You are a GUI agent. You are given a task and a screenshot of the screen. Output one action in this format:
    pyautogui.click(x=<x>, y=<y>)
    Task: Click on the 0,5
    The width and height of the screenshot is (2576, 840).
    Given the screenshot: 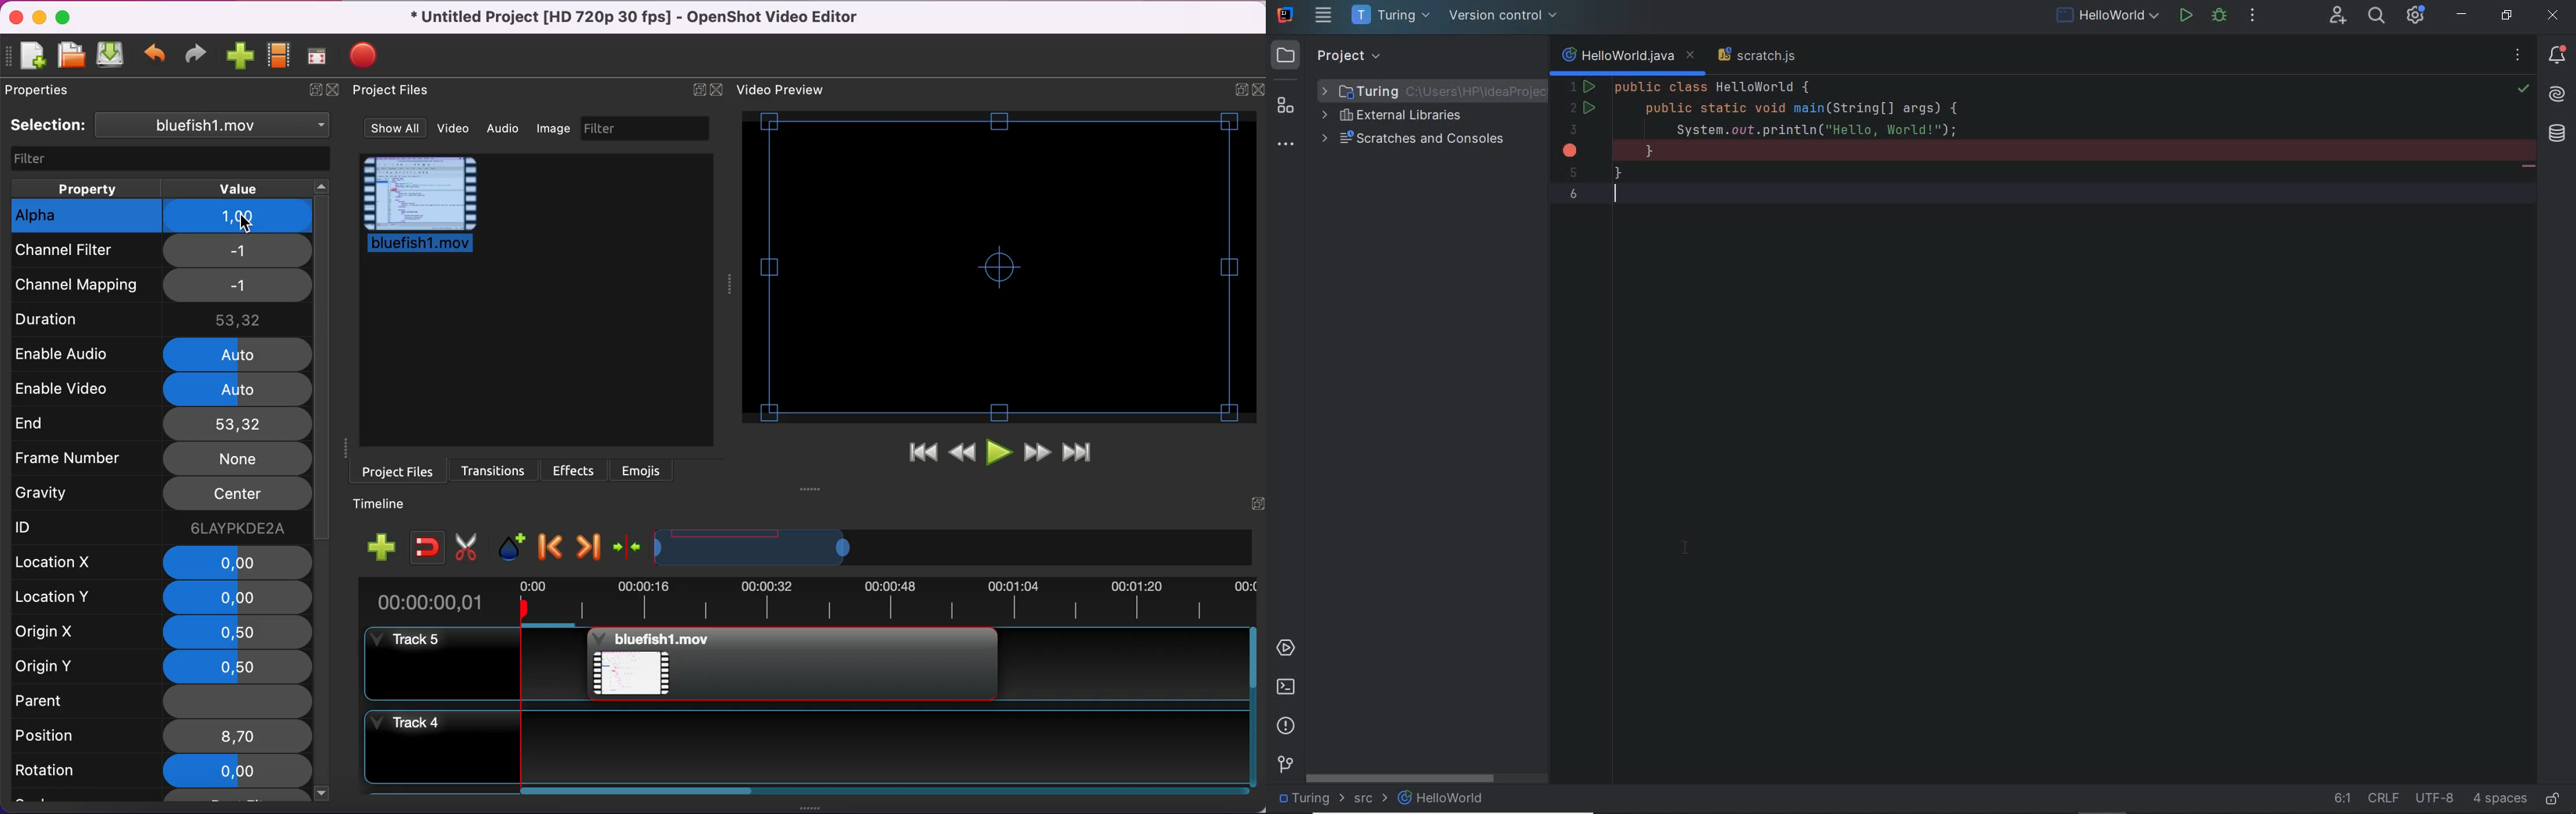 What is the action you would take?
    pyautogui.click(x=237, y=632)
    